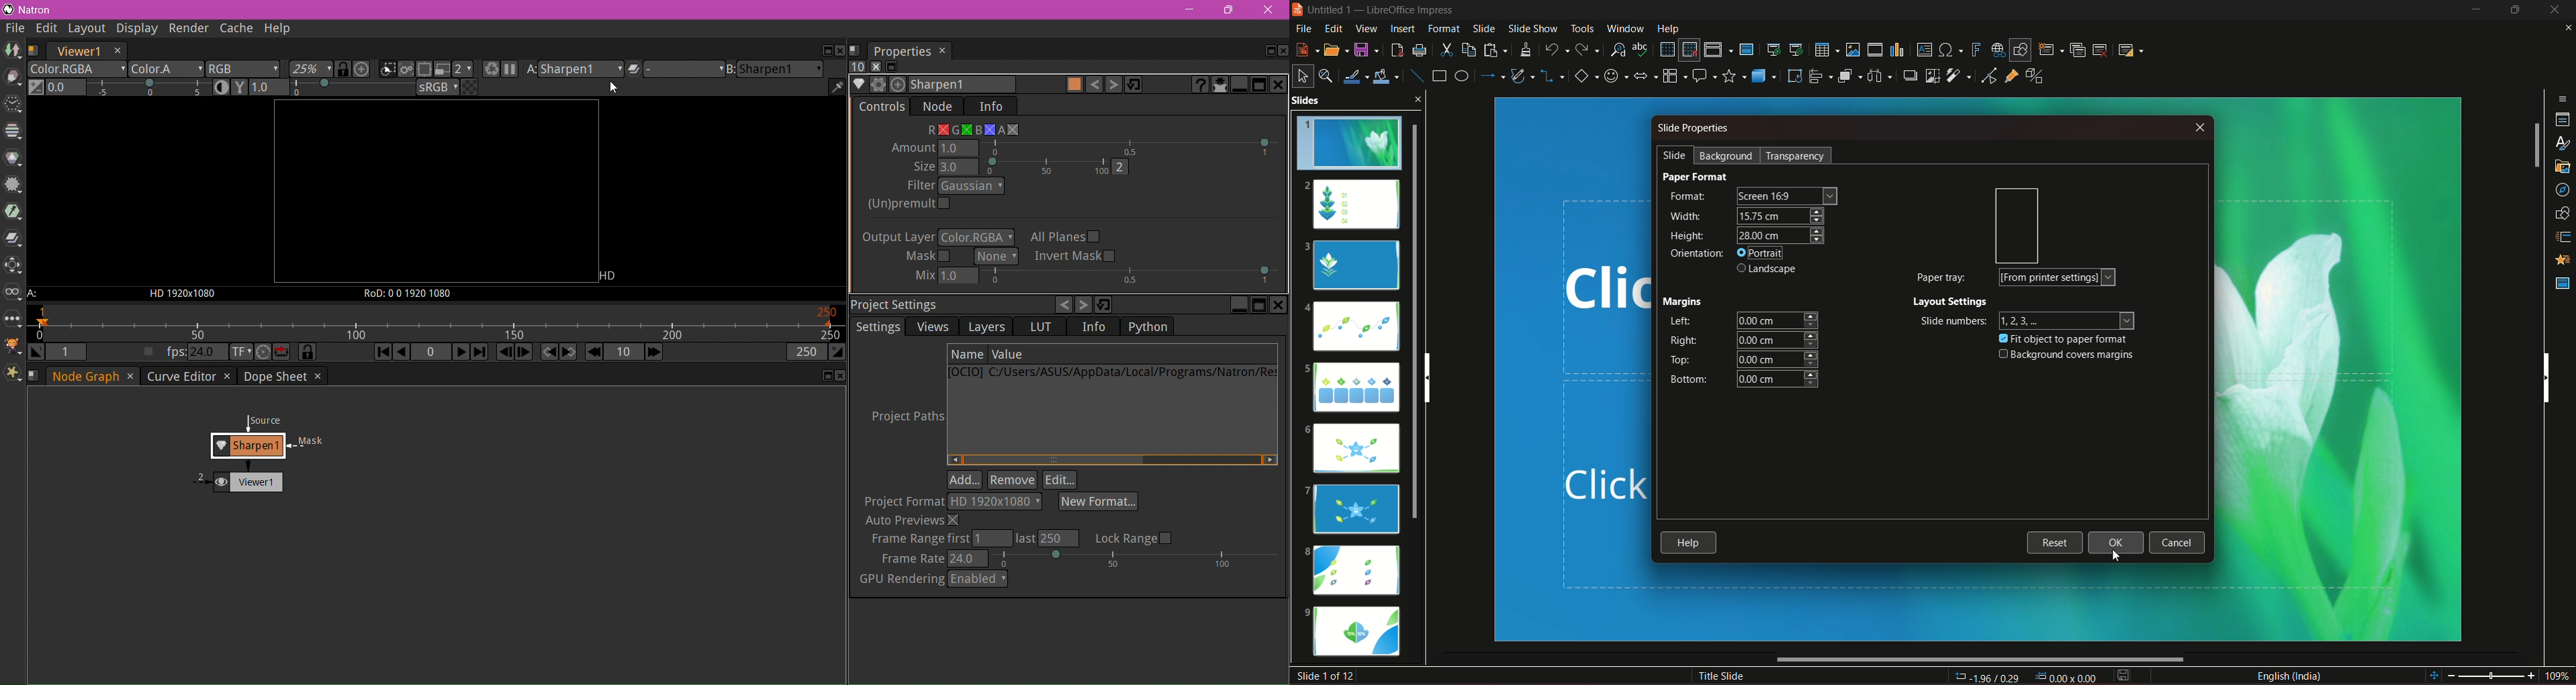 Image resolution: width=2576 pixels, height=700 pixels. Describe the element at coordinates (1443, 28) in the screenshot. I see `format` at that location.